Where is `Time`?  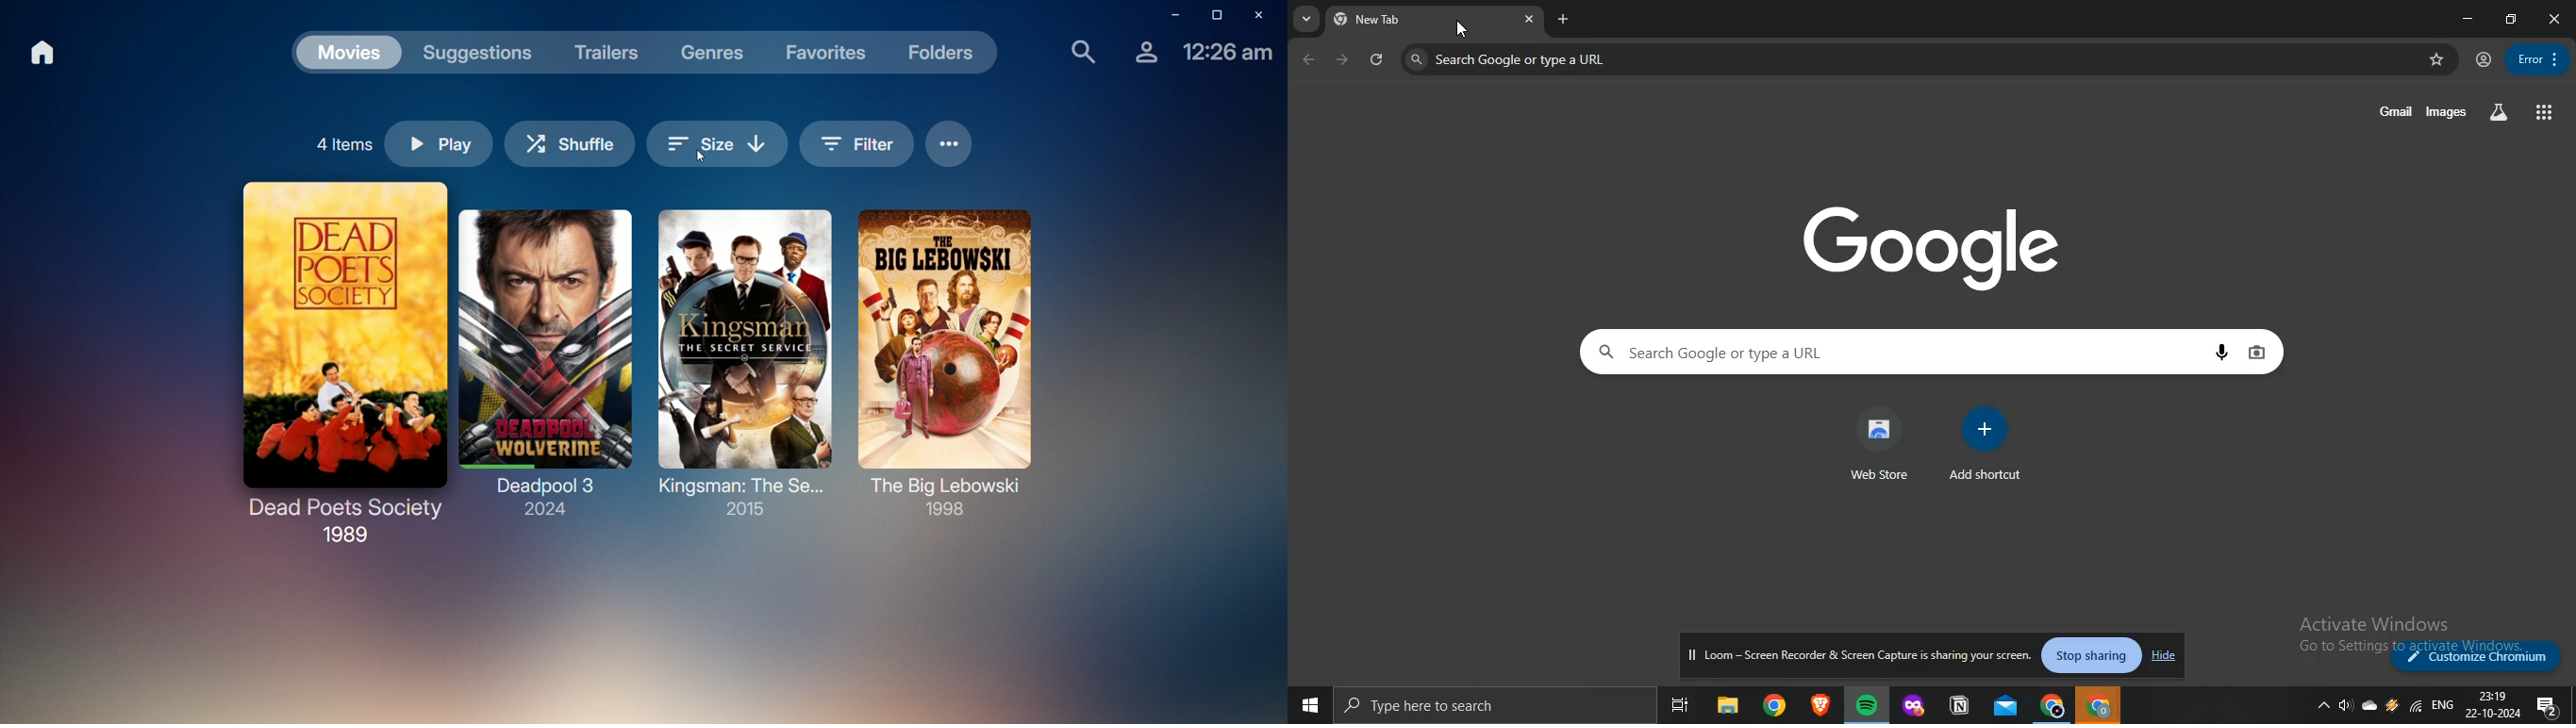 Time is located at coordinates (1224, 56).